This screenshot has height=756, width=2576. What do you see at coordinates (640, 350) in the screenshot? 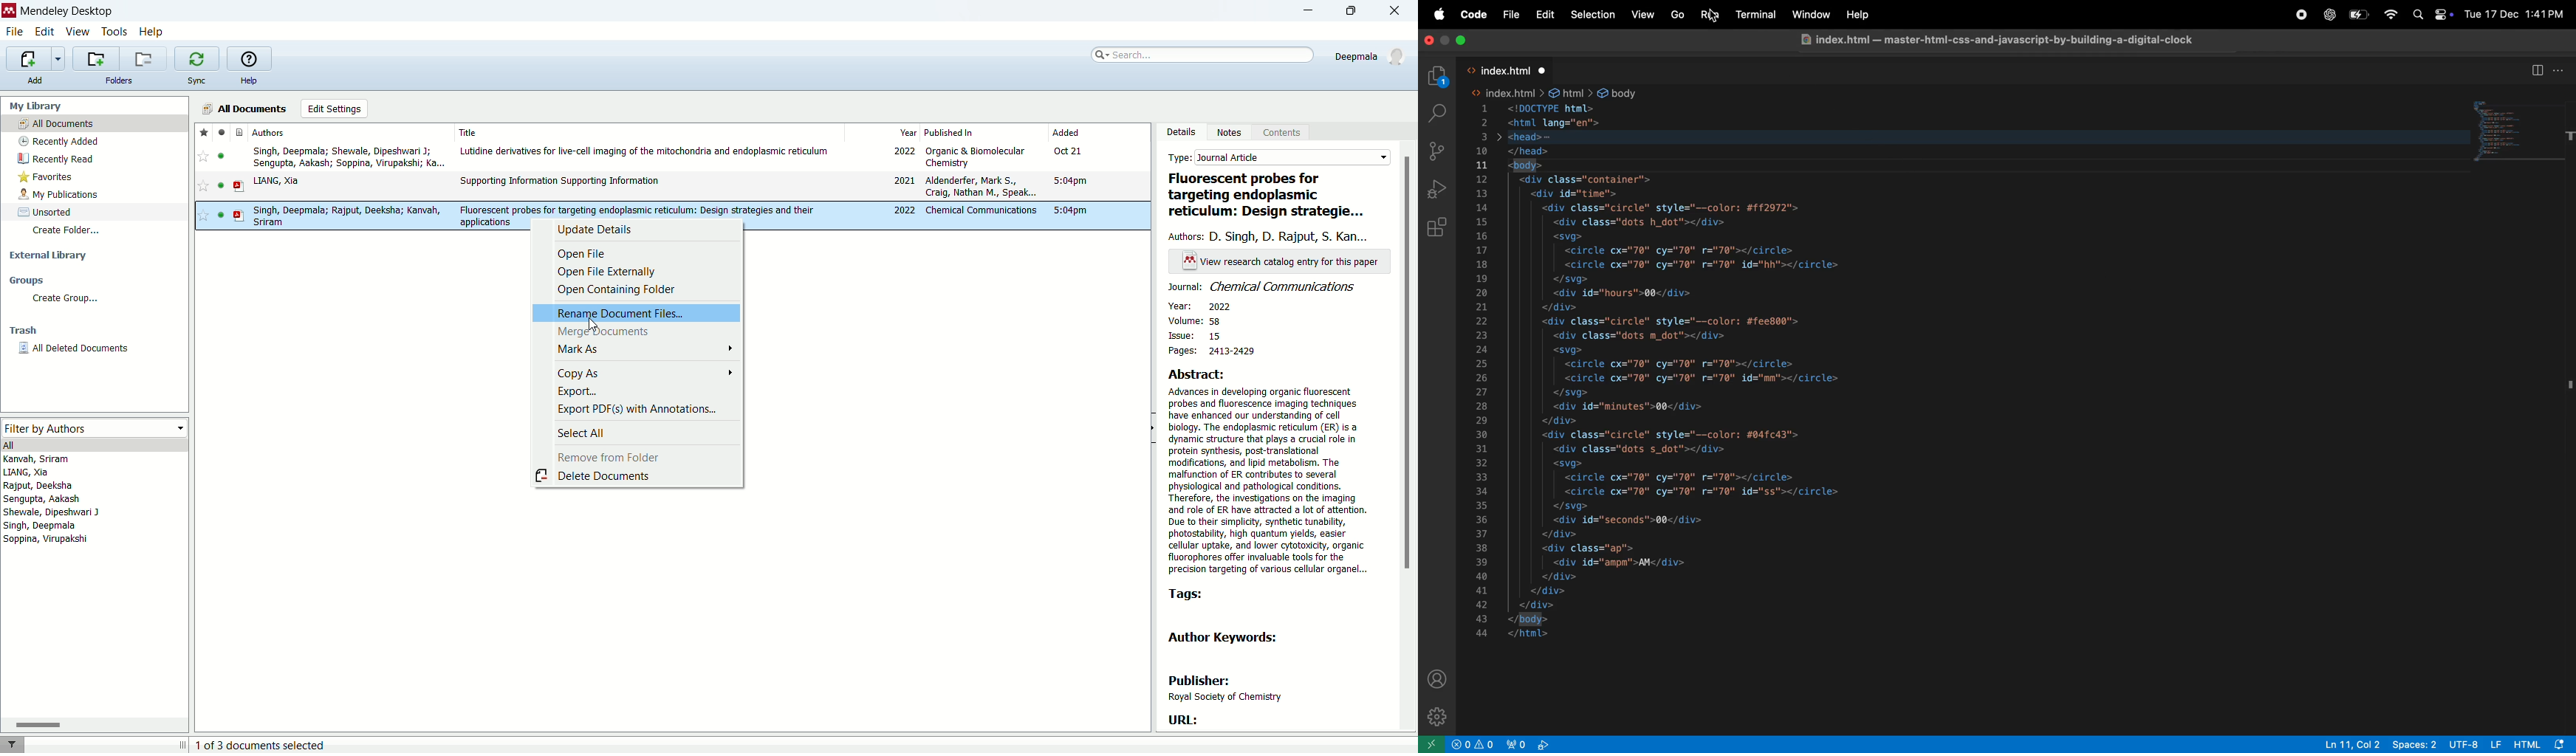
I see `mark as` at bounding box center [640, 350].